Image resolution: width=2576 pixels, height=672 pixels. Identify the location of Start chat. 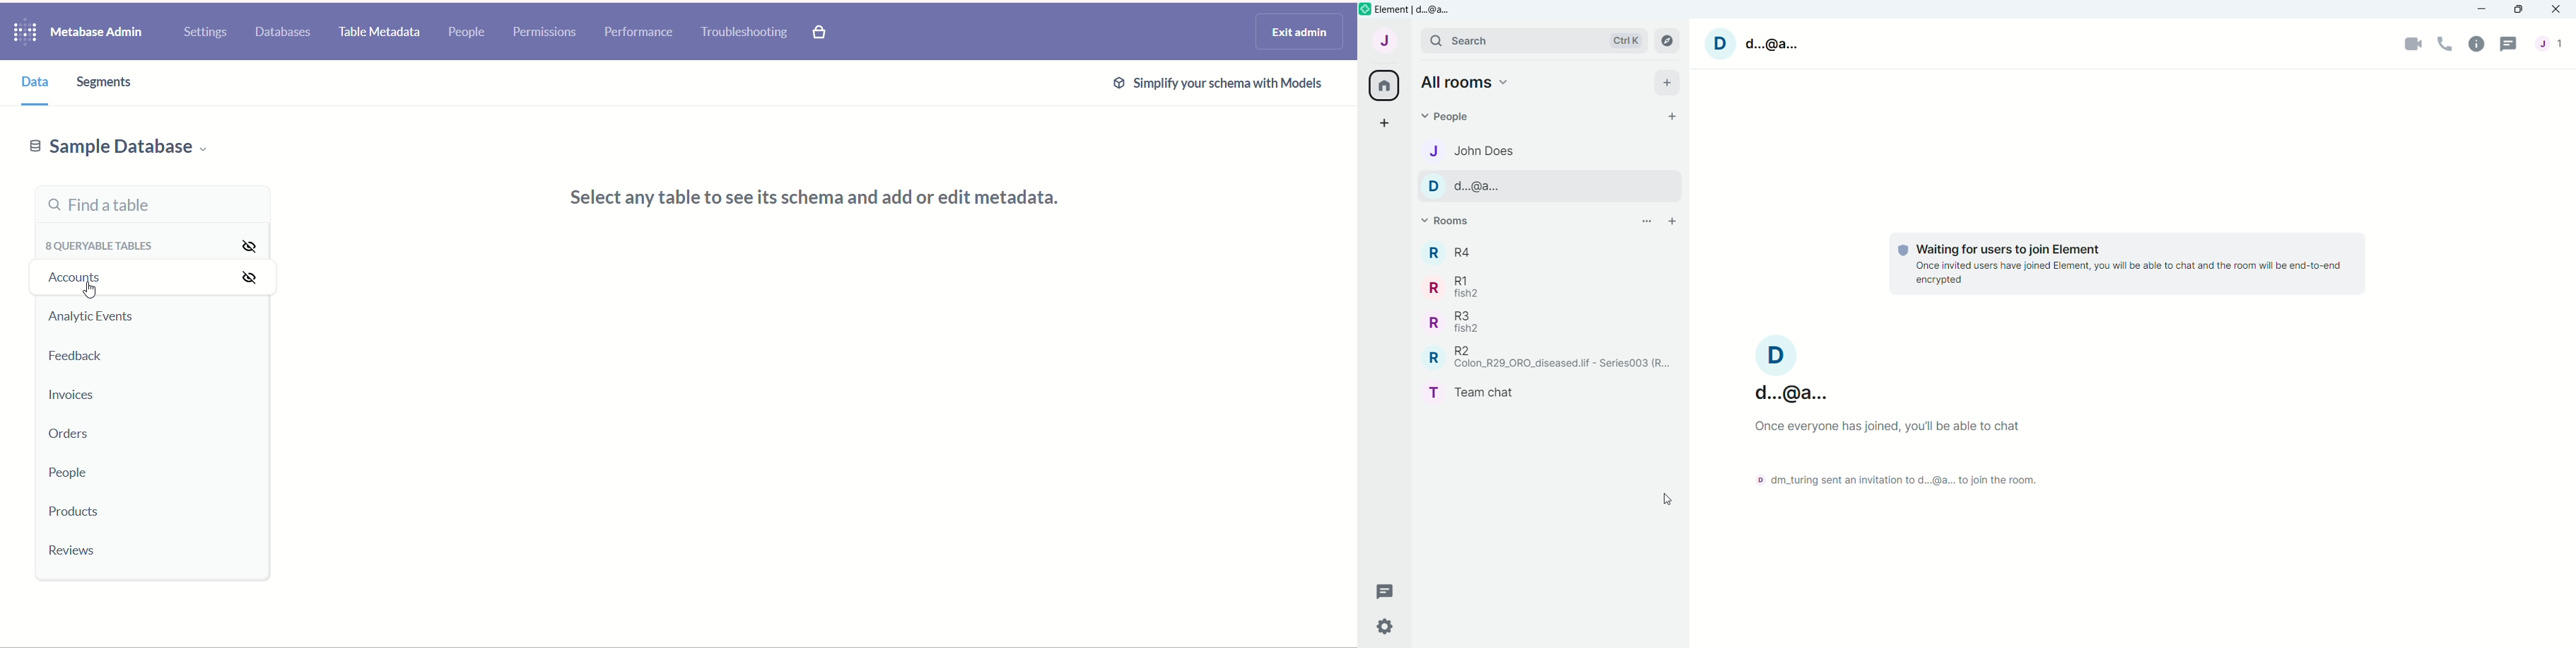
(1673, 116).